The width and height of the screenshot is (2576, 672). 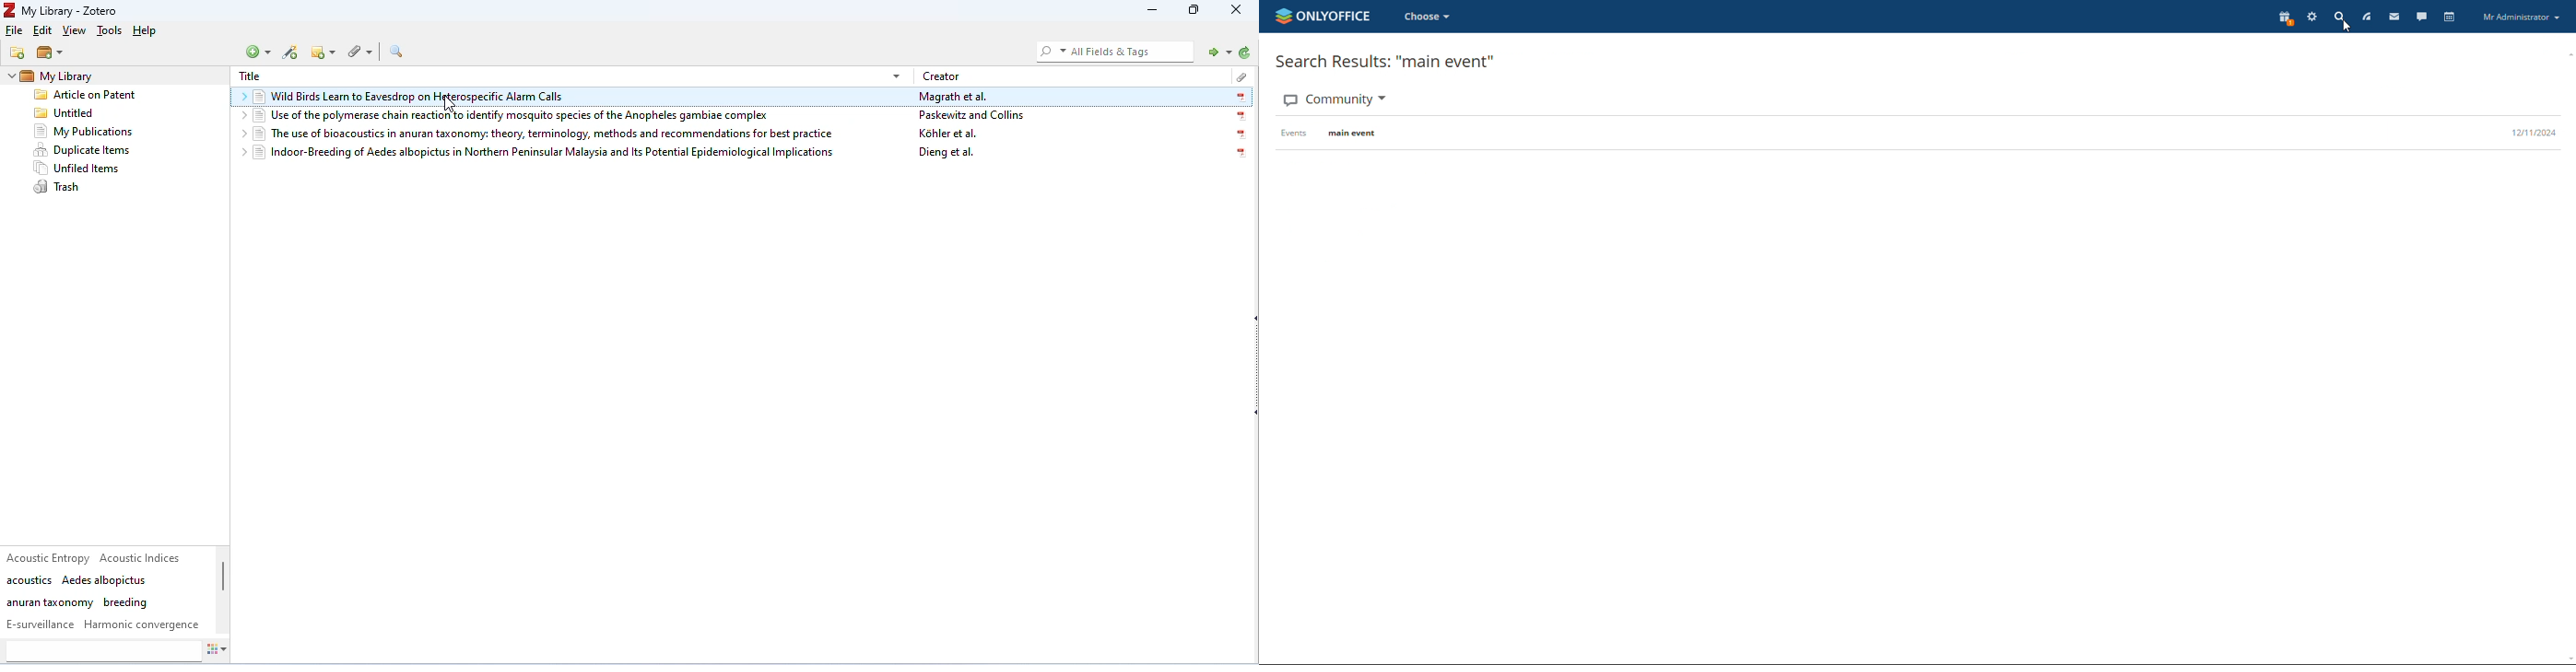 What do you see at coordinates (103, 651) in the screenshot?
I see `type tags` at bounding box center [103, 651].